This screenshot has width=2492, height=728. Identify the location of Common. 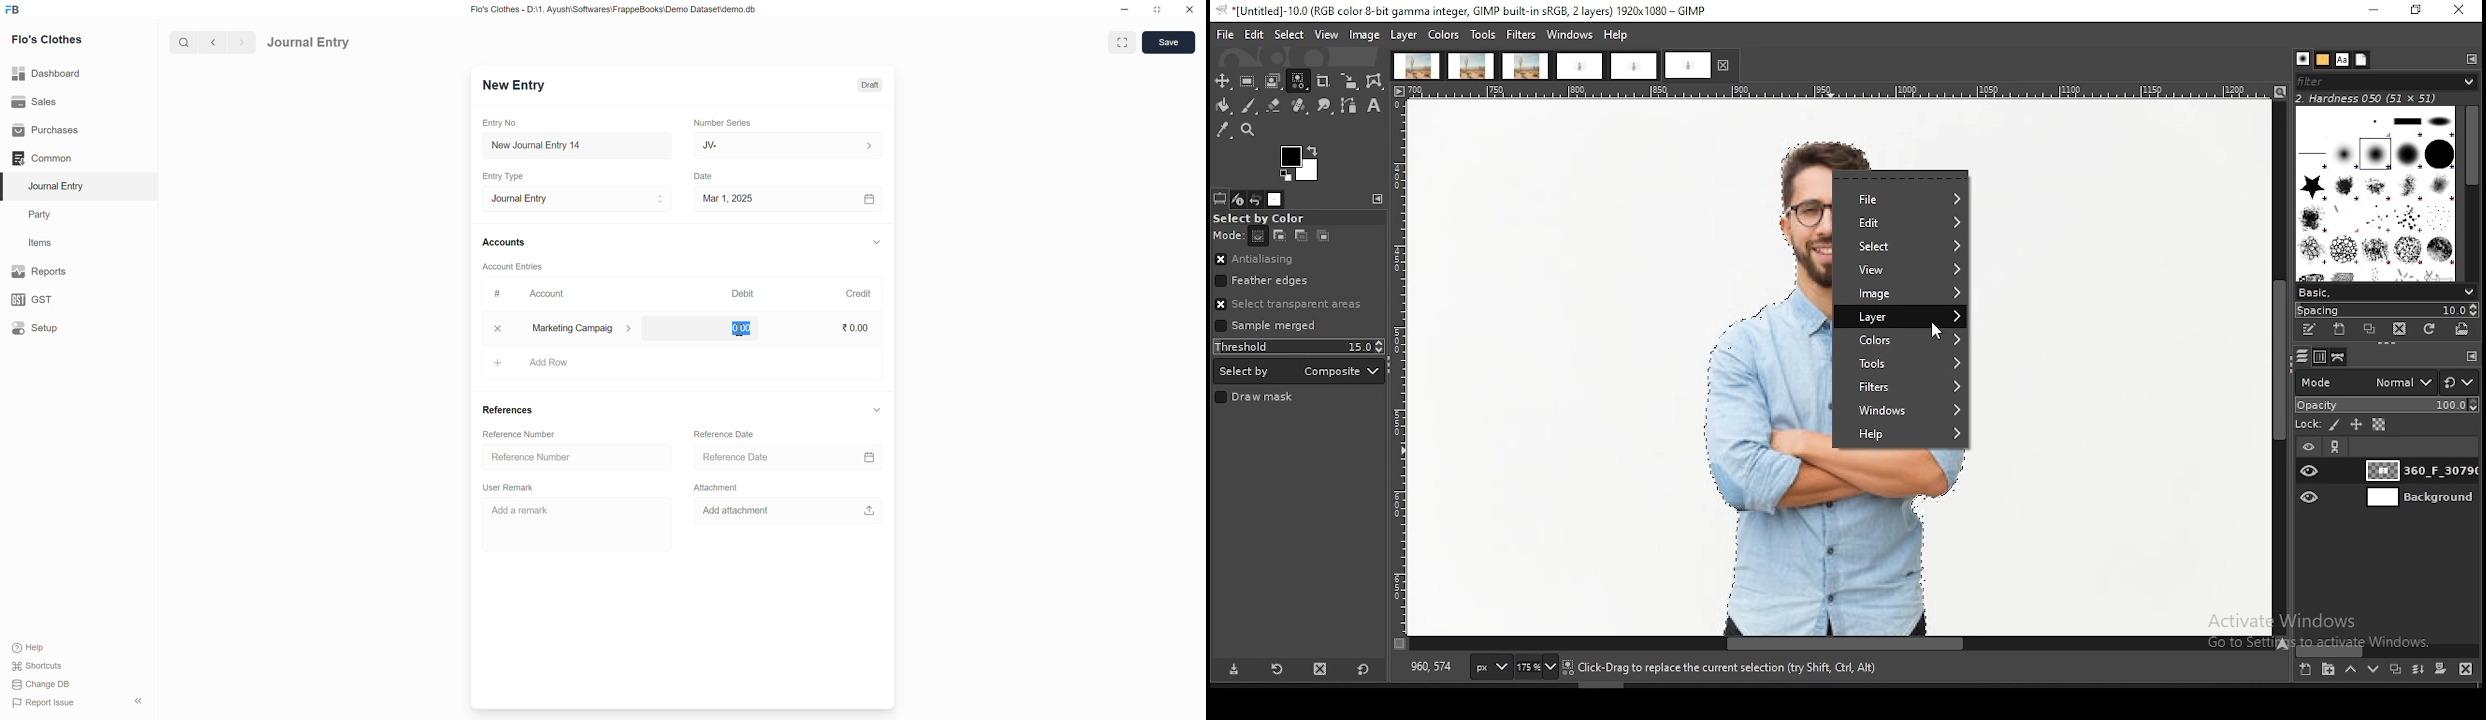
(42, 158).